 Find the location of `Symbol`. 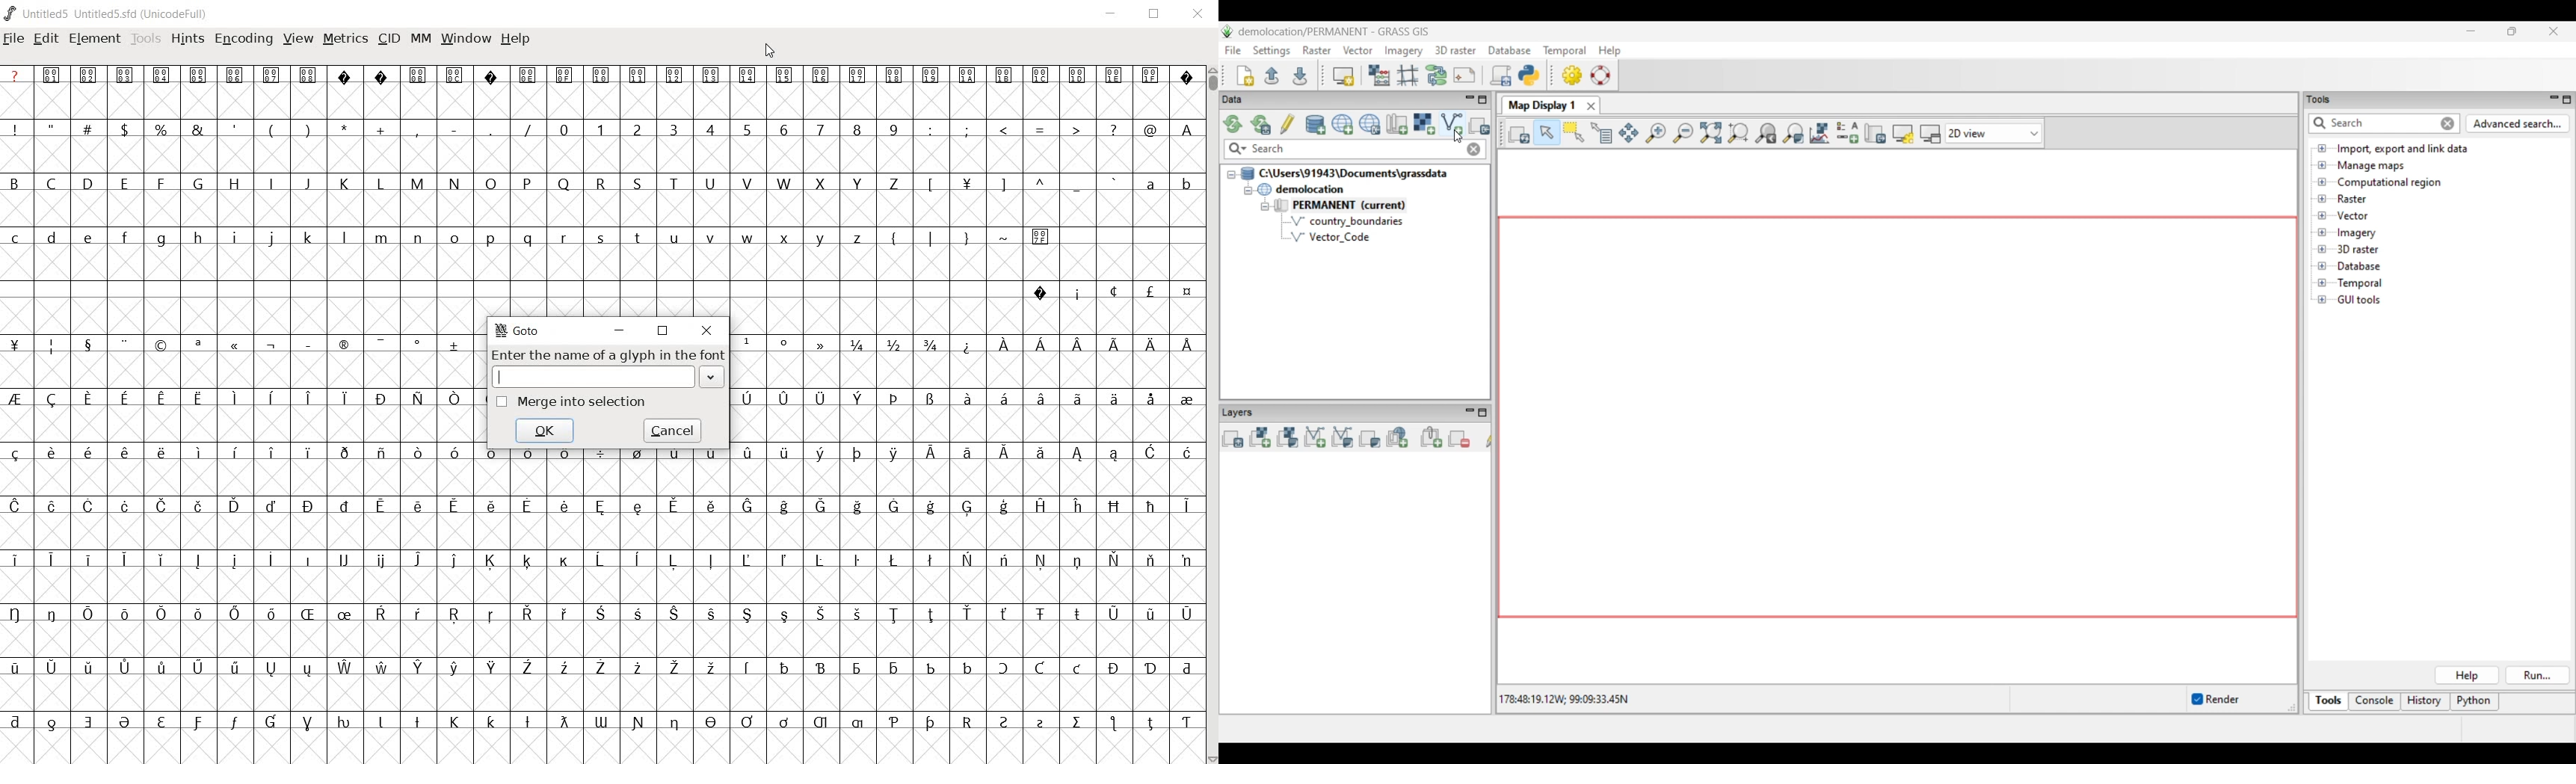

Symbol is located at coordinates (860, 399).